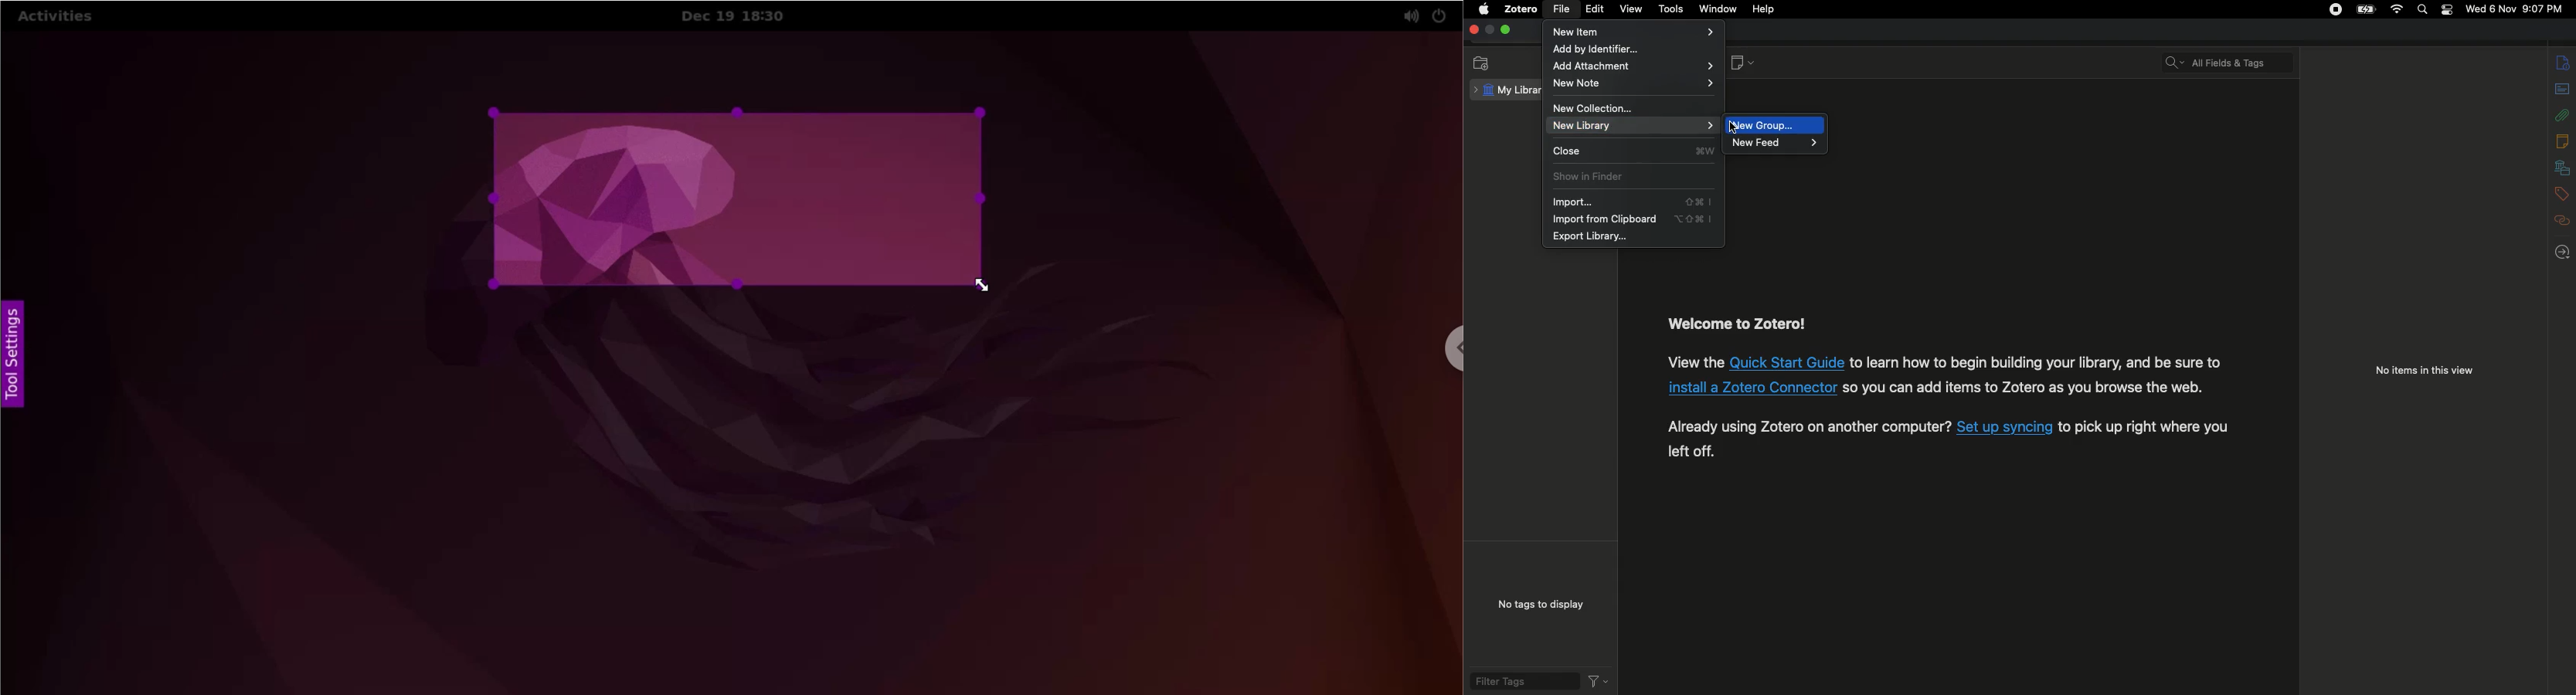 This screenshot has height=700, width=2576. I want to click on to pick up right where you, so click(2144, 428).